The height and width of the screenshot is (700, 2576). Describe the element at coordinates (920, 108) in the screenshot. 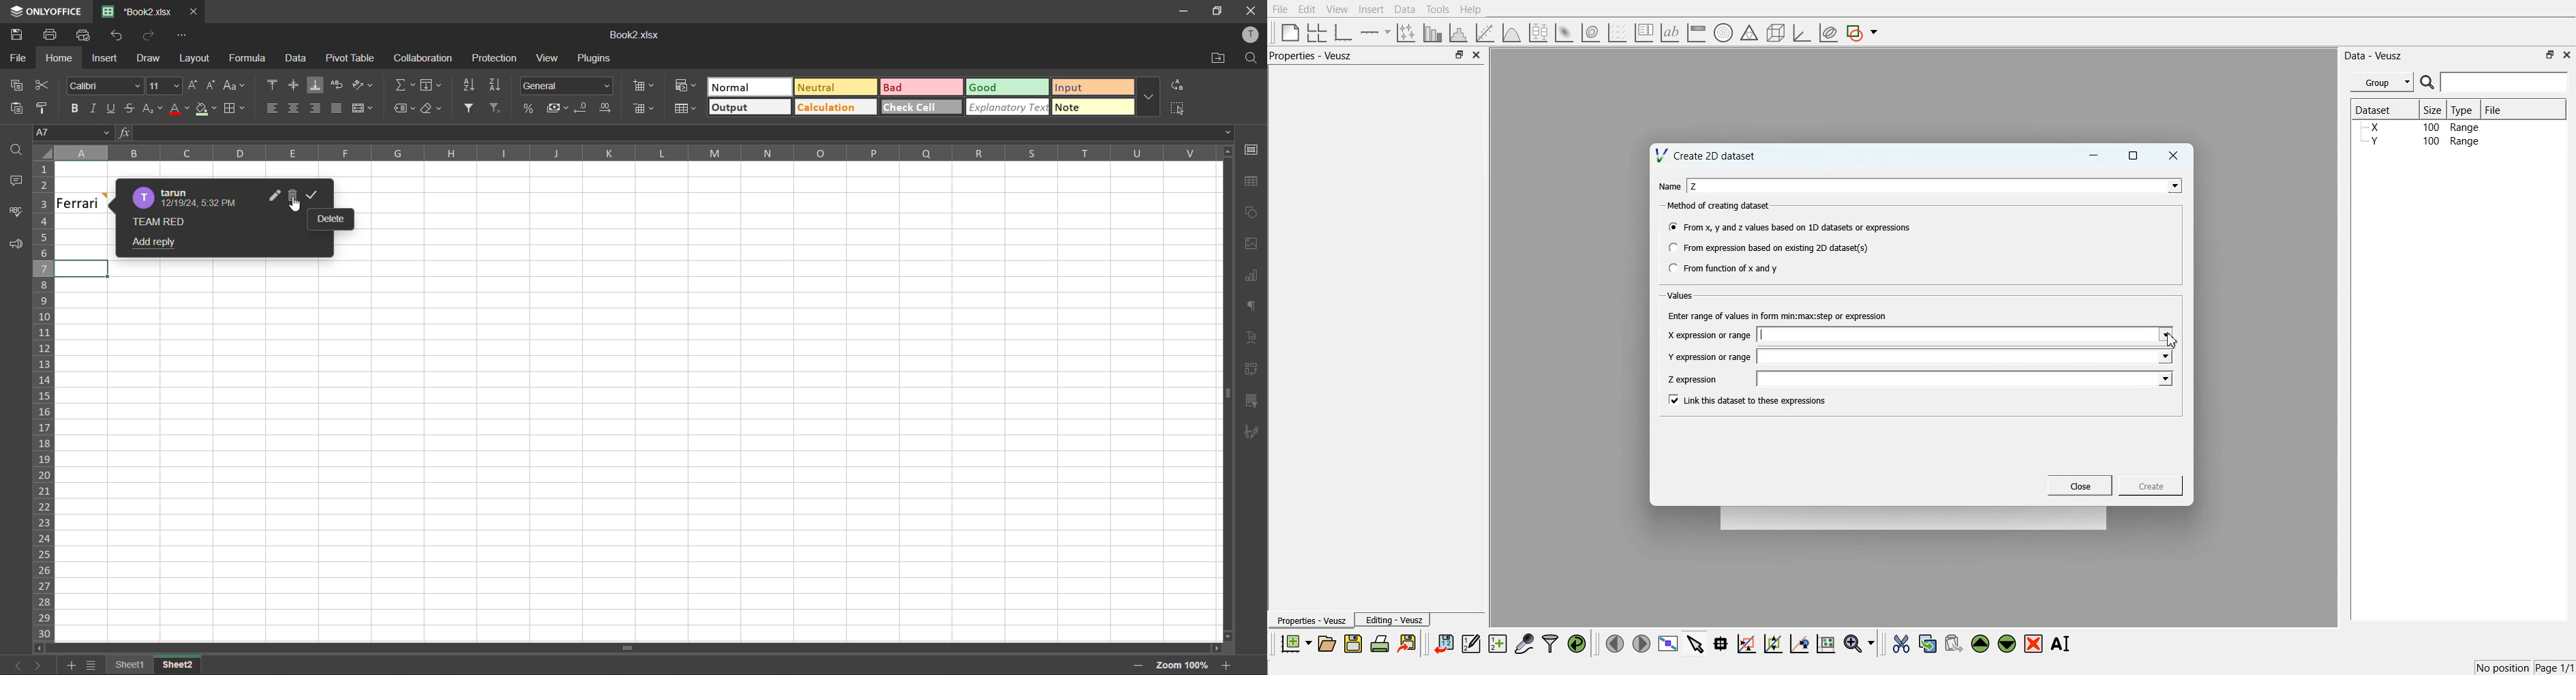

I see `check cell` at that location.